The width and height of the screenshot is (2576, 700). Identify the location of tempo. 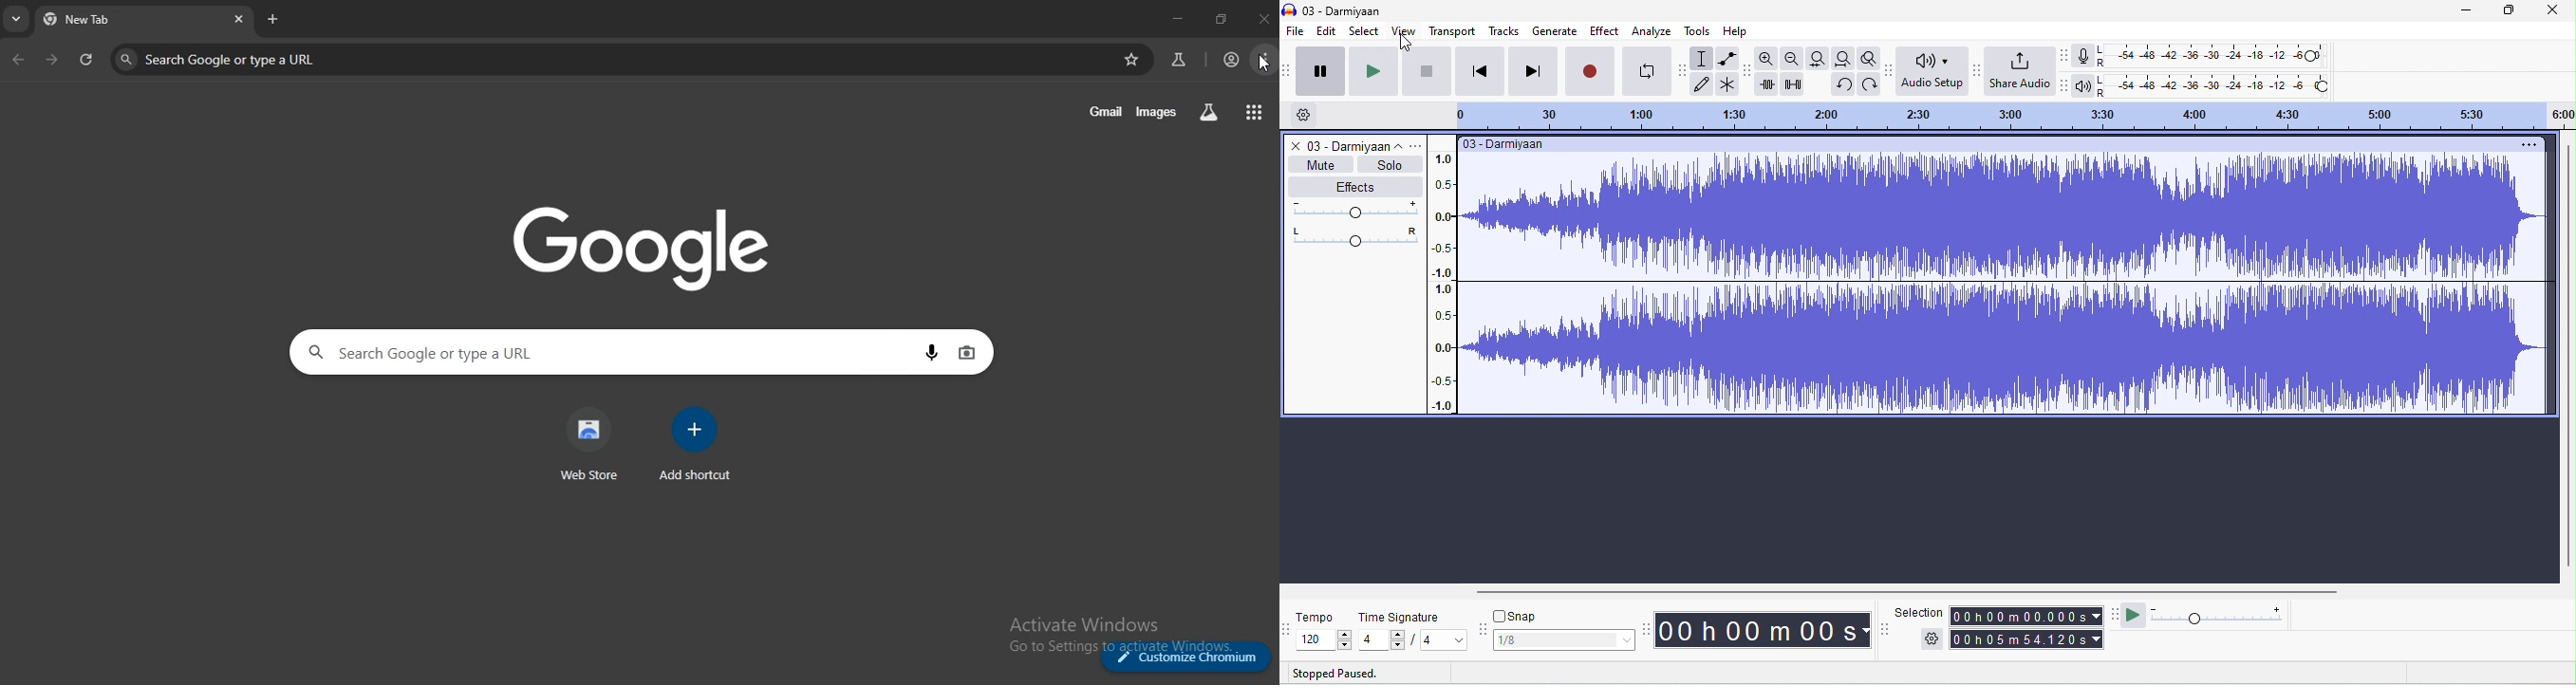
(1317, 617).